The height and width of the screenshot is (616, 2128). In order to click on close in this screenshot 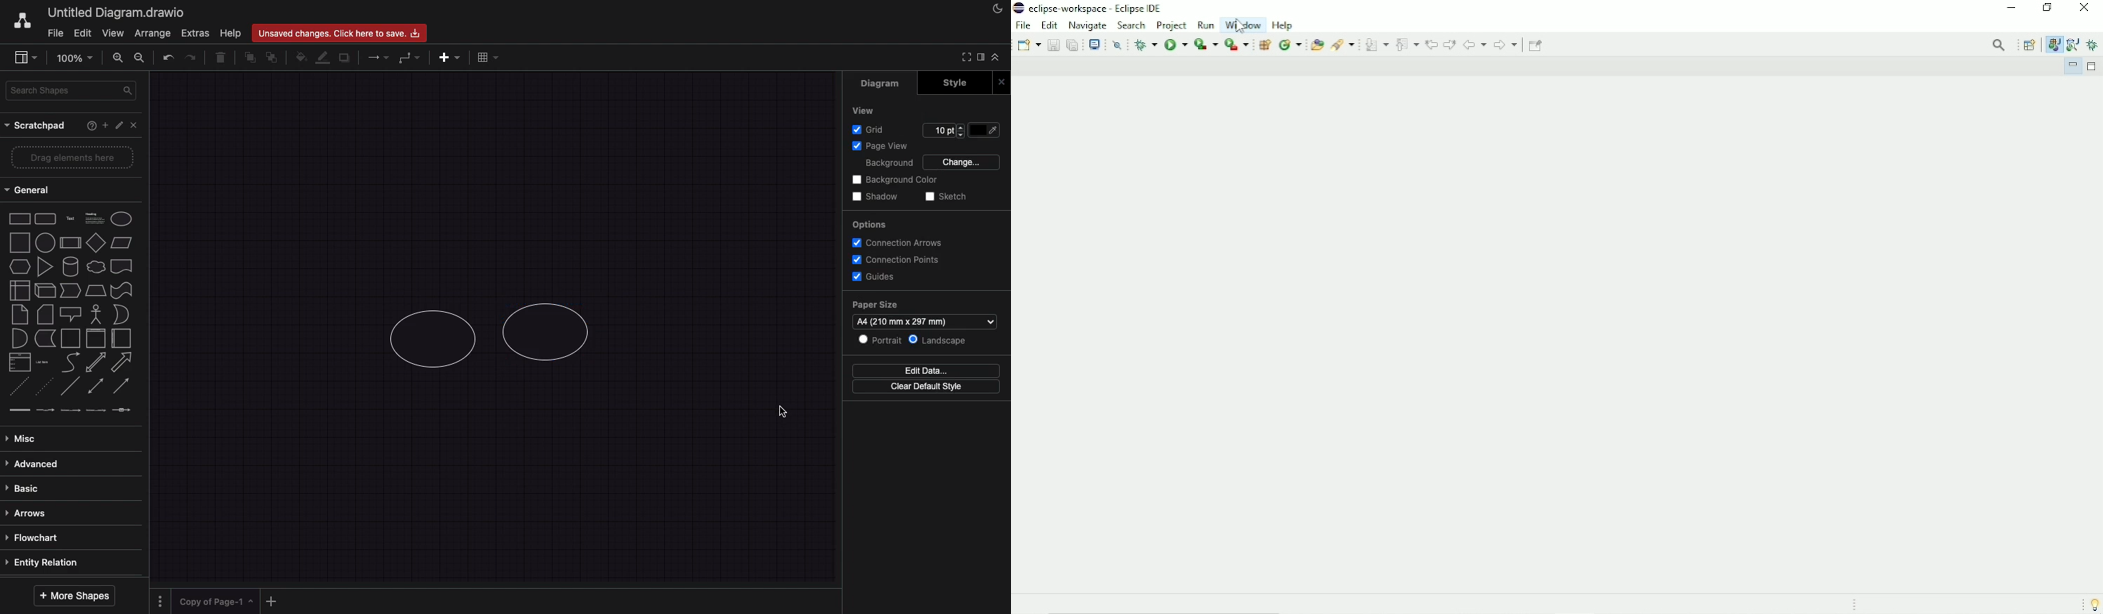, I will do `click(1002, 83)`.